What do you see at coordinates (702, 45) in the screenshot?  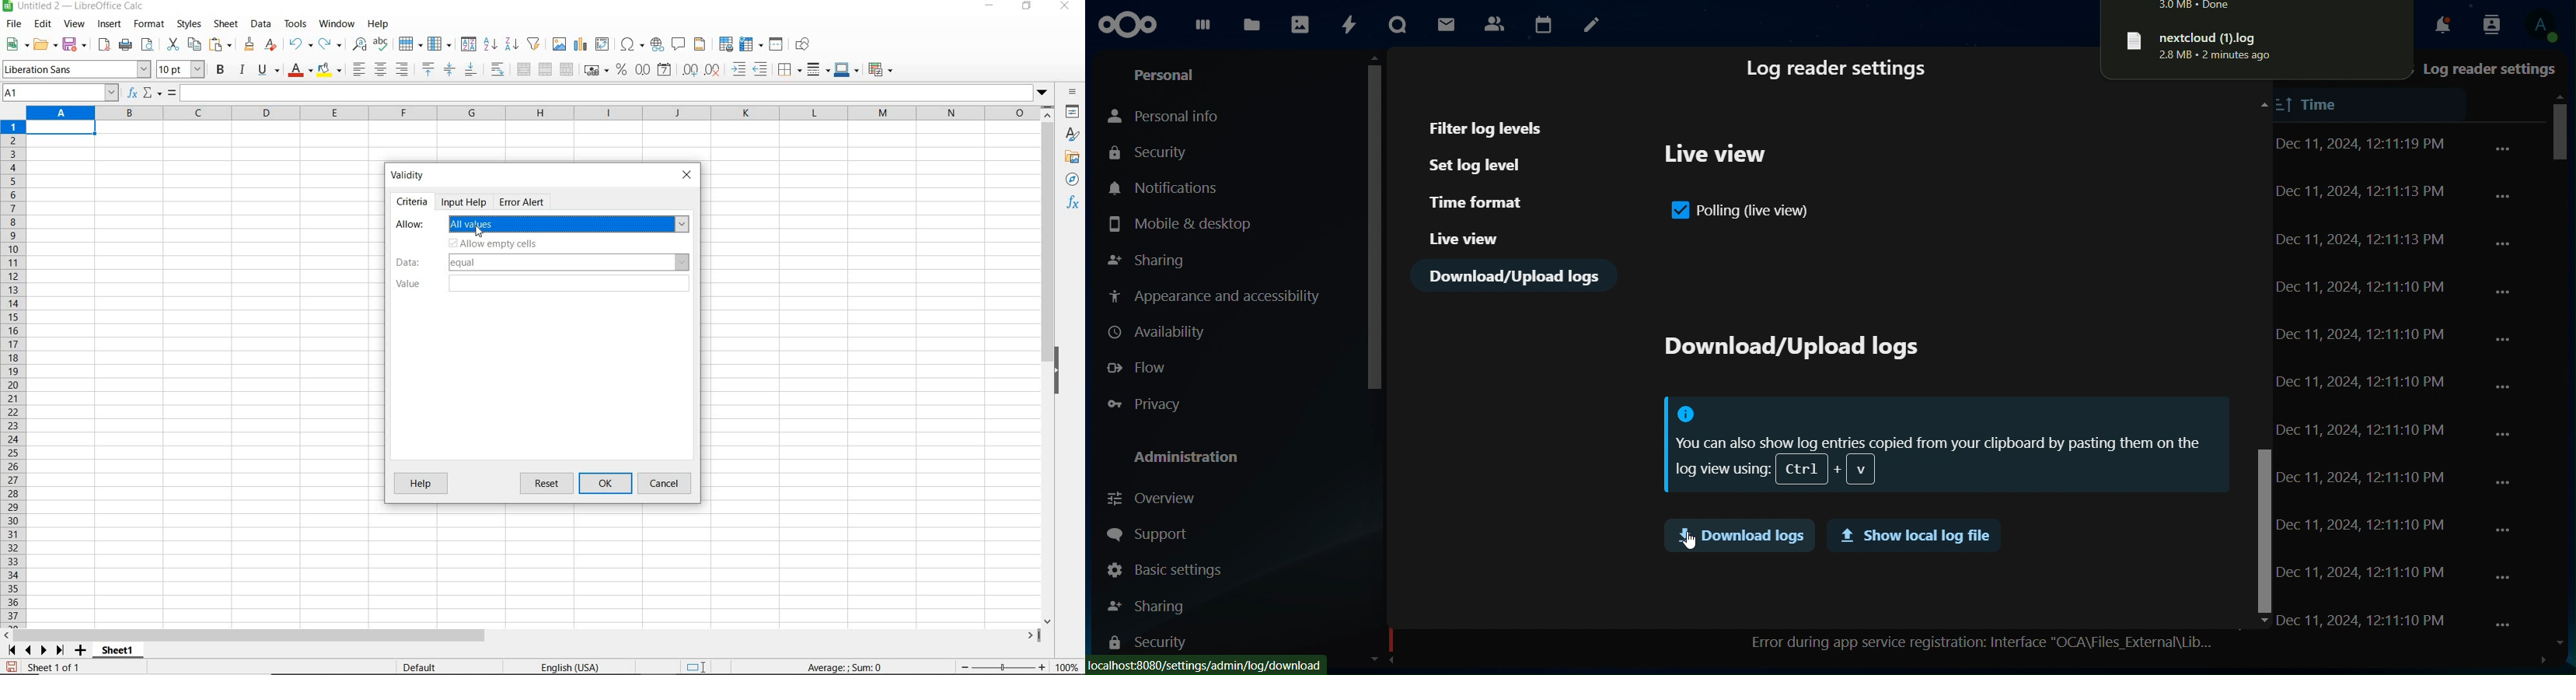 I see `headers and footers` at bounding box center [702, 45].